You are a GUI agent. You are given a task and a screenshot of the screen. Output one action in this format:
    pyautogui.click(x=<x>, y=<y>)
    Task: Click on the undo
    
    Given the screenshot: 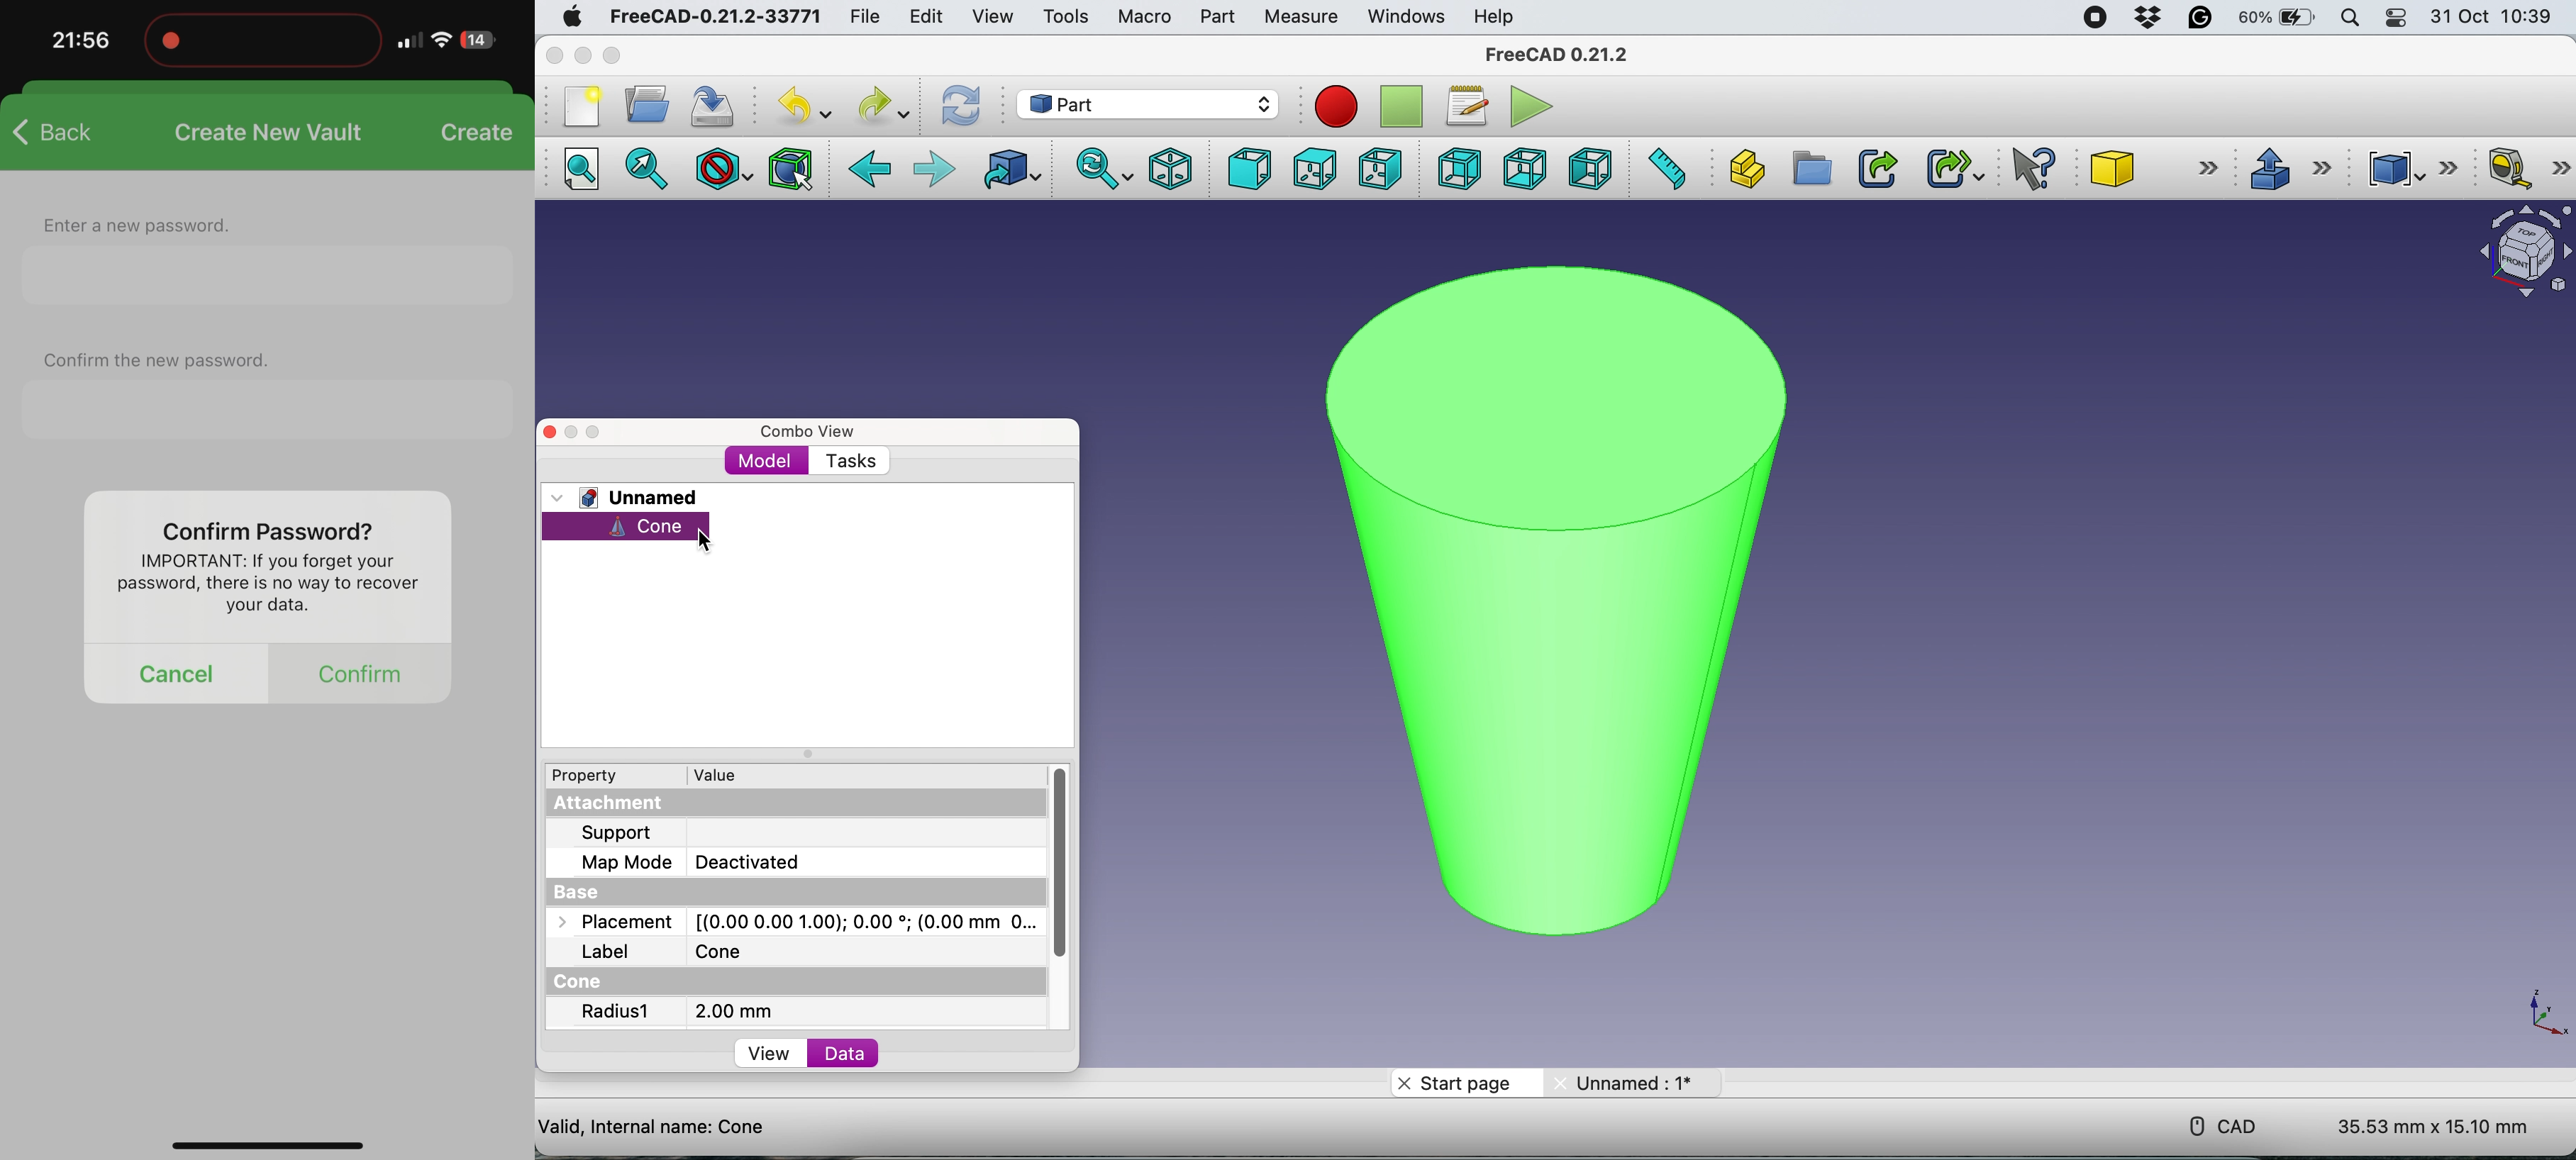 What is the action you would take?
    pyautogui.click(x=798, y=107)
    